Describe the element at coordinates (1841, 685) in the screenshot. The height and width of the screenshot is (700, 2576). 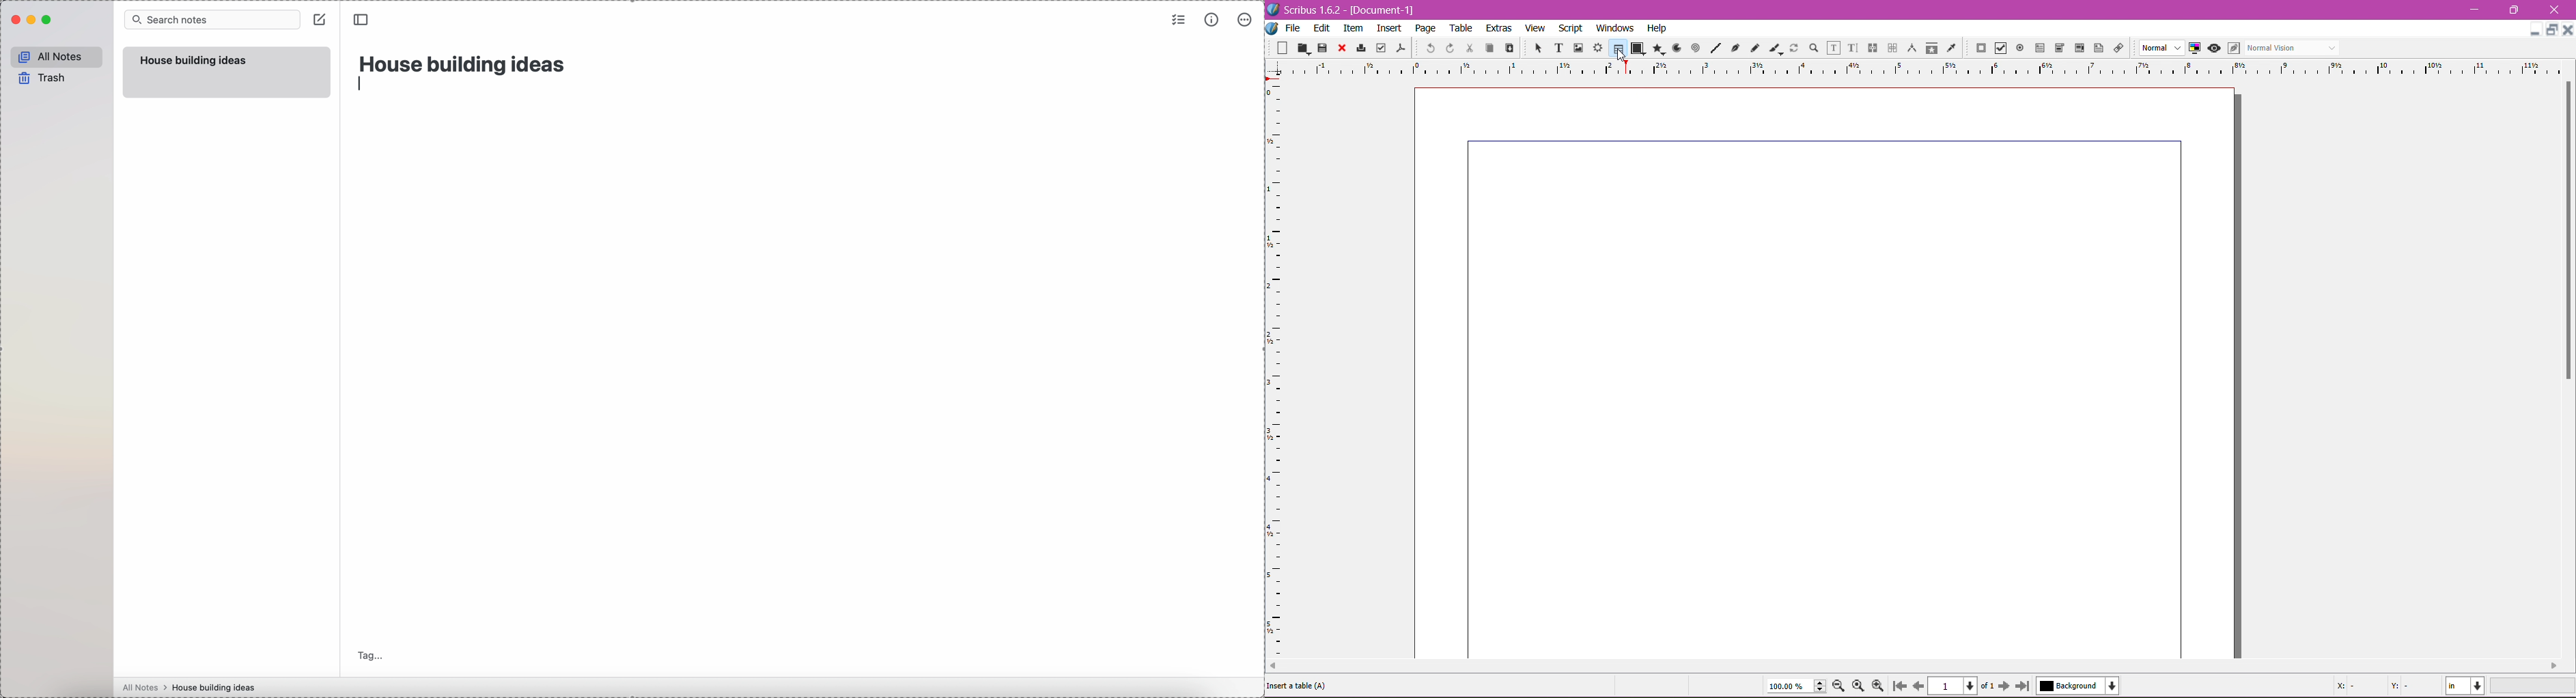
I see `Zoom out` at that location.